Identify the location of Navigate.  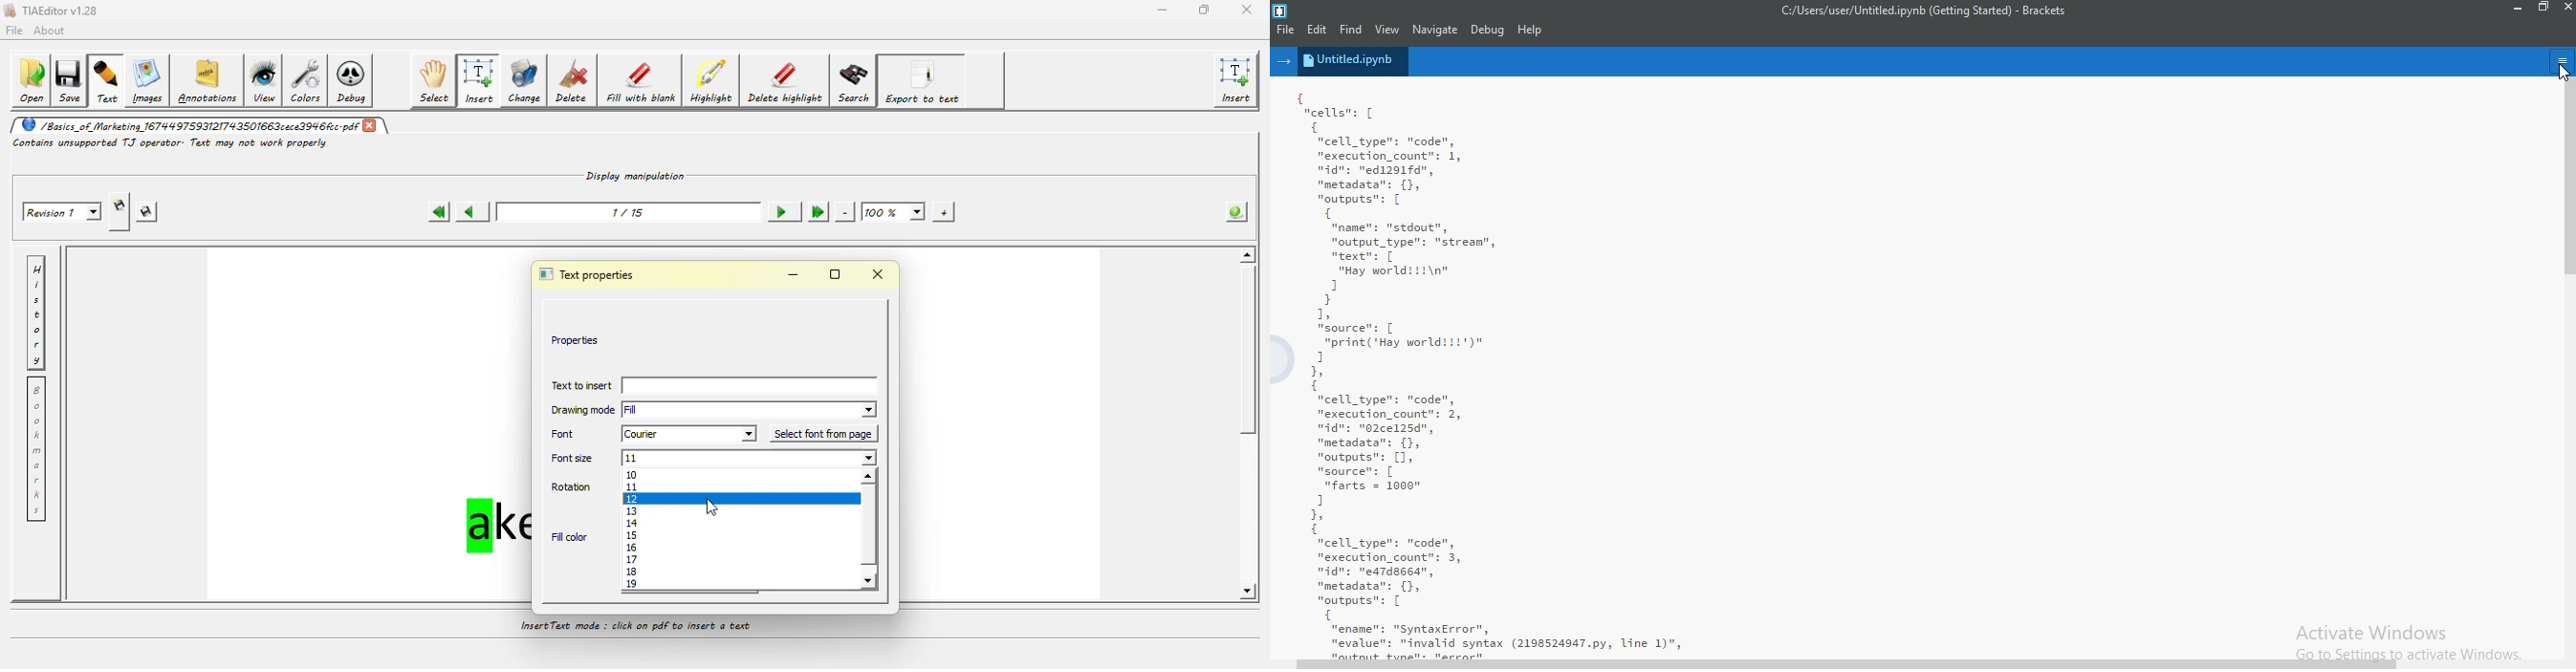
(1434, 31).